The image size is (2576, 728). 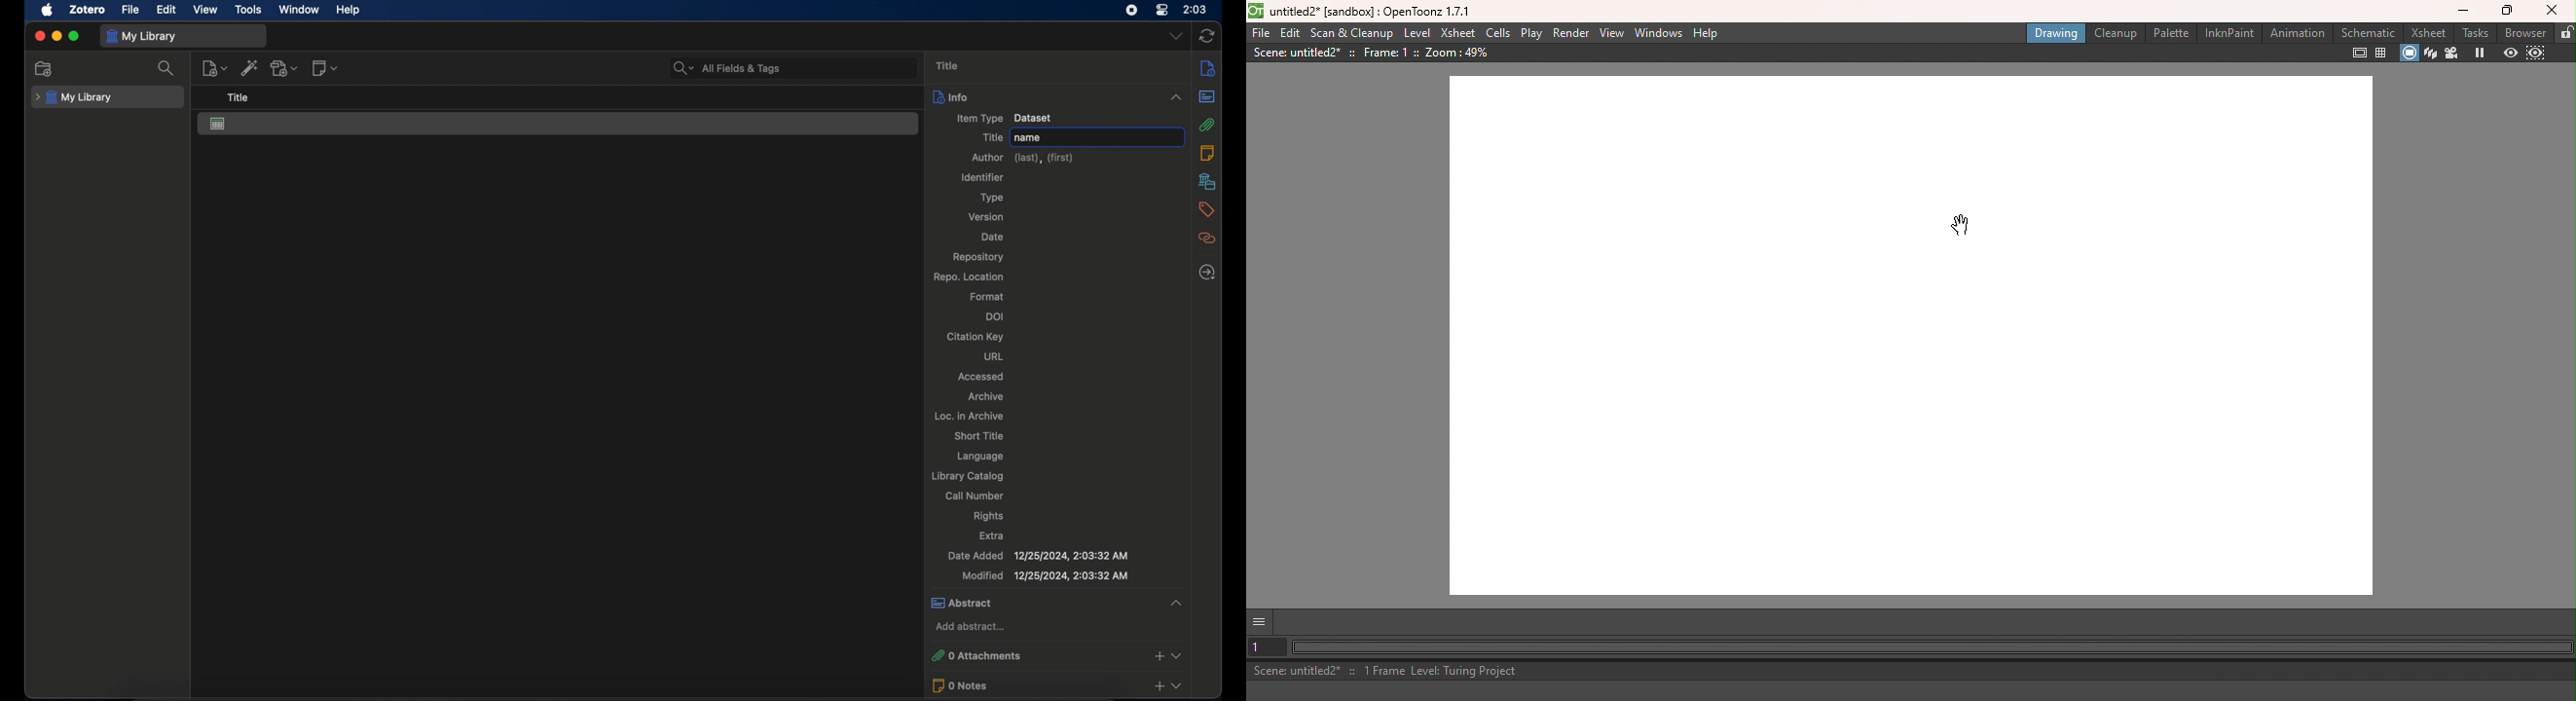 What do you see at coordinates (980, 436) in the screenshot?
I see `short title` at bounding box center [980, 436].